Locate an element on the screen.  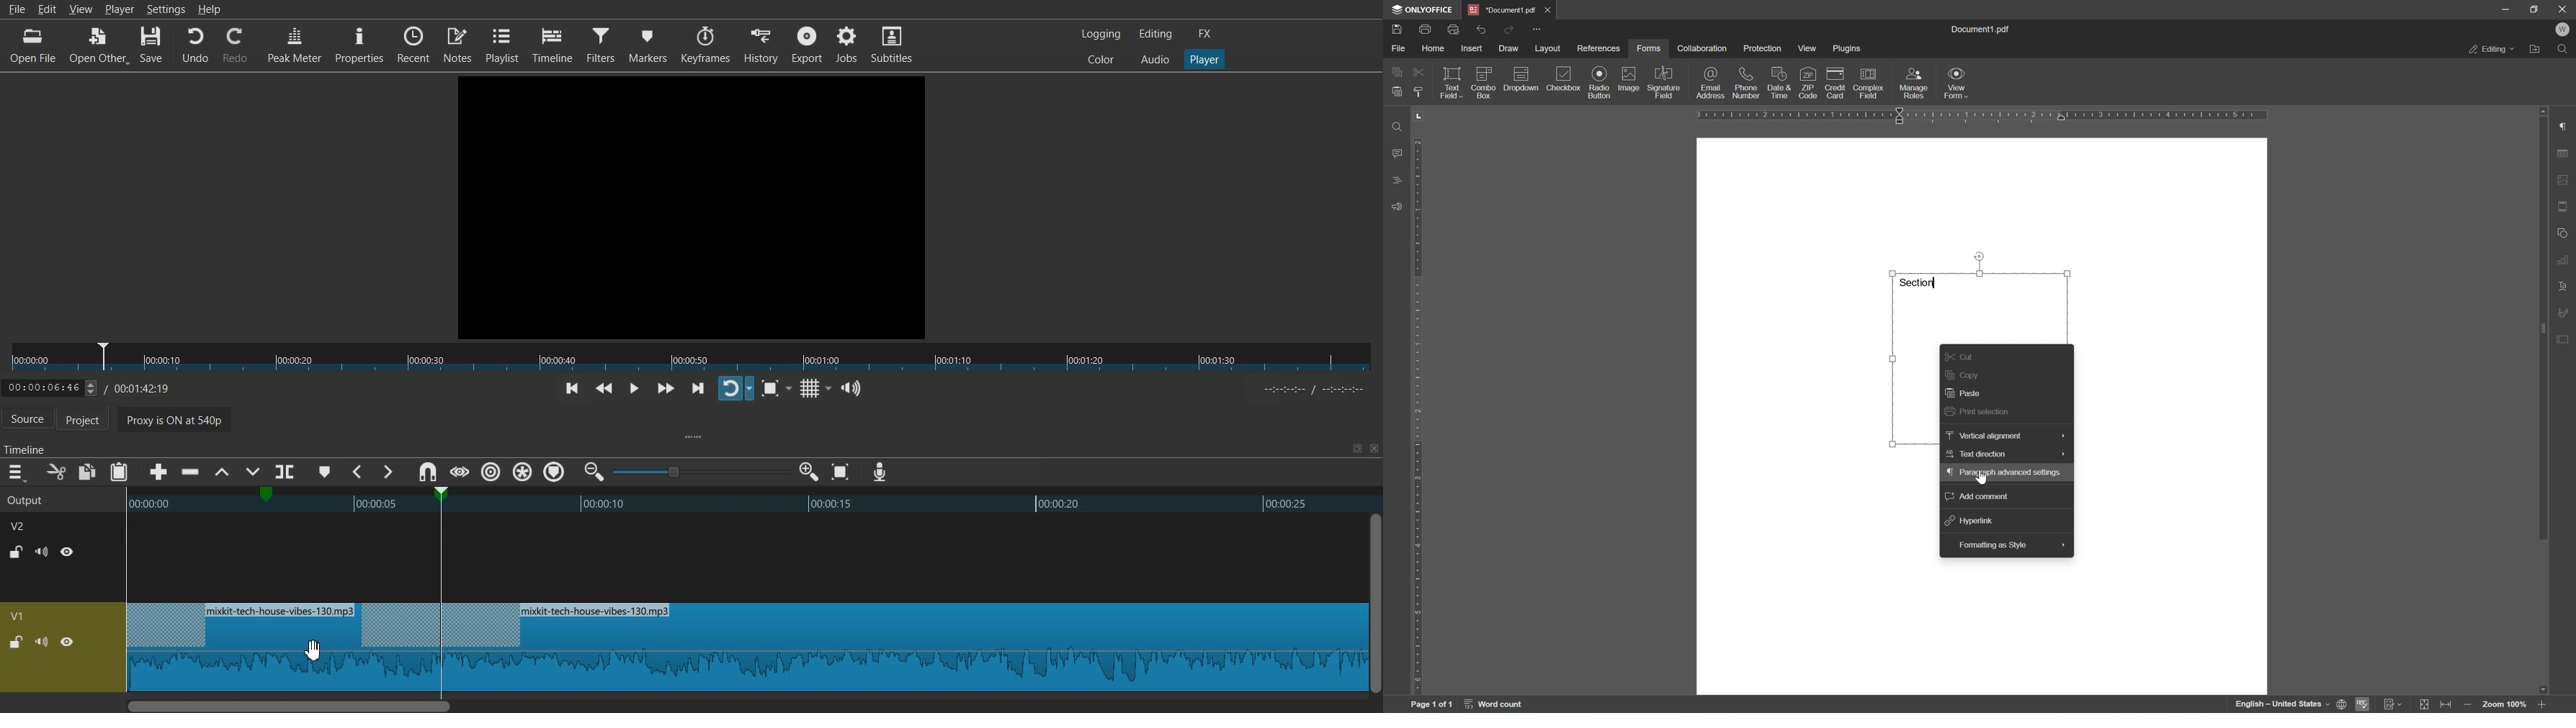
Player is located at coordinates (1205, 60).